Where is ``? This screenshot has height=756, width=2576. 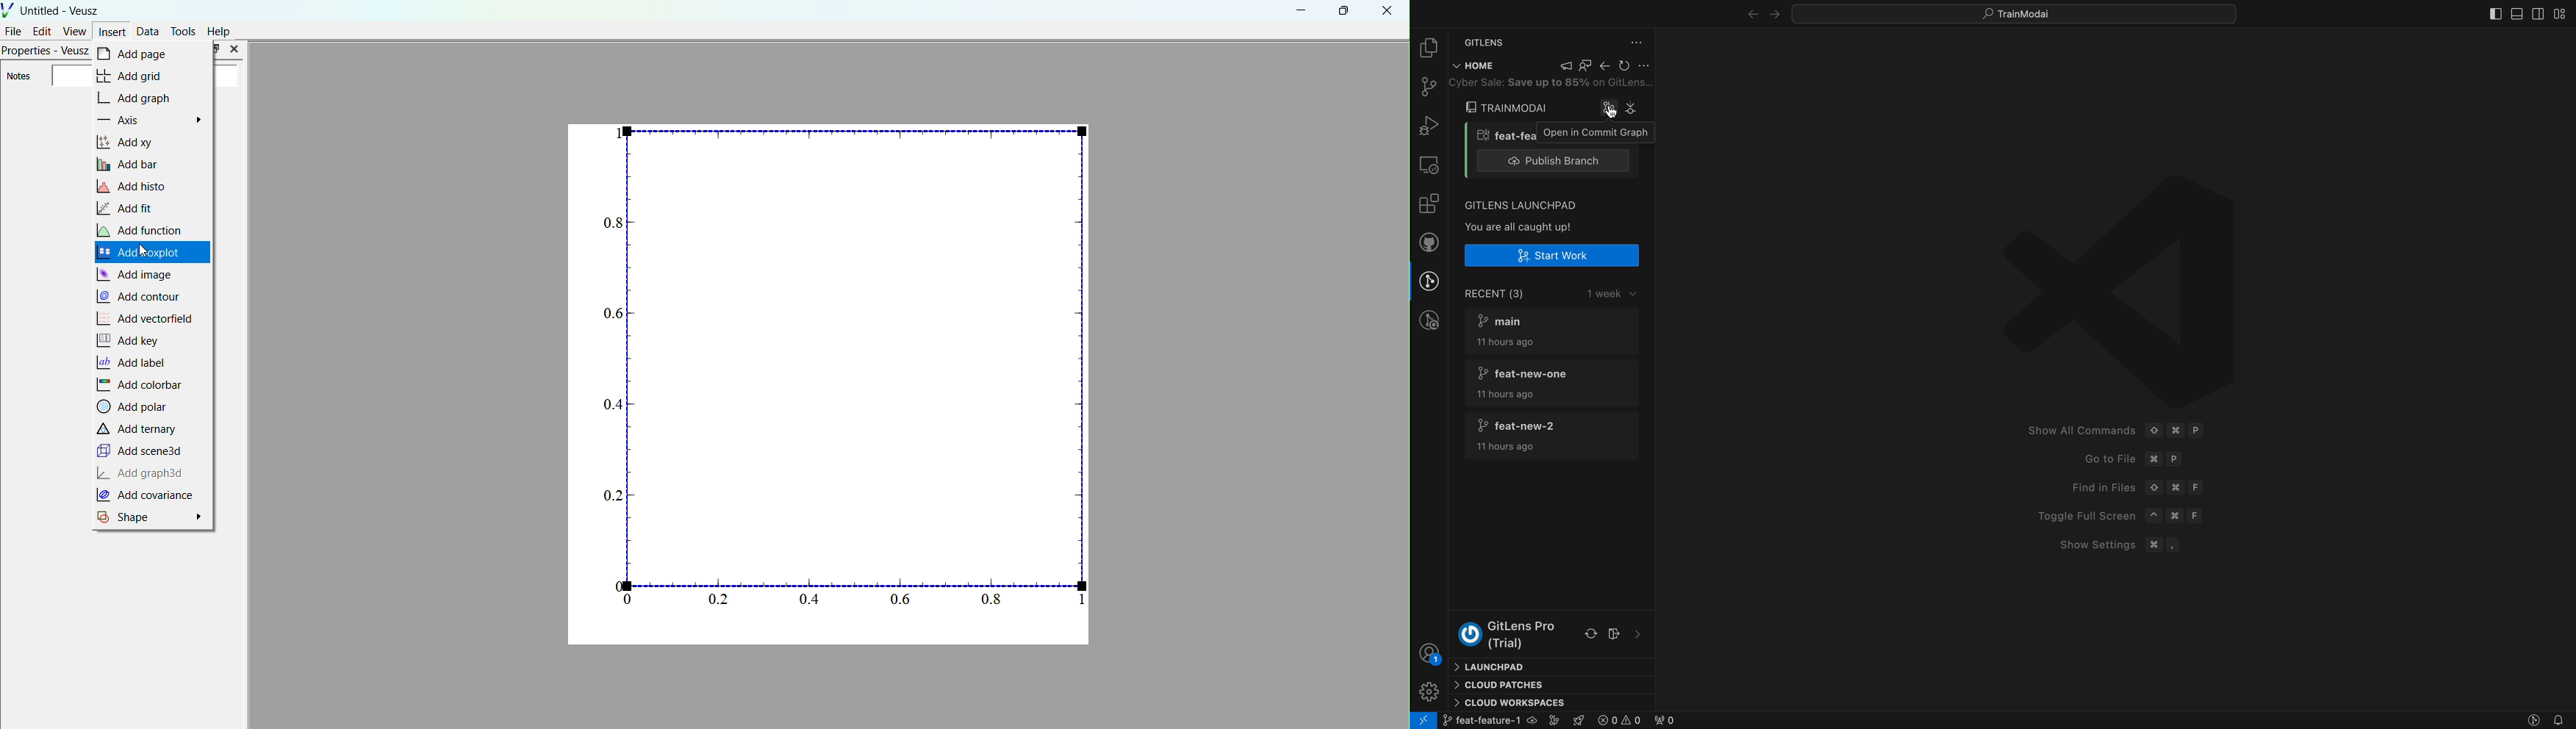  is located at coordinates (1605, 64).